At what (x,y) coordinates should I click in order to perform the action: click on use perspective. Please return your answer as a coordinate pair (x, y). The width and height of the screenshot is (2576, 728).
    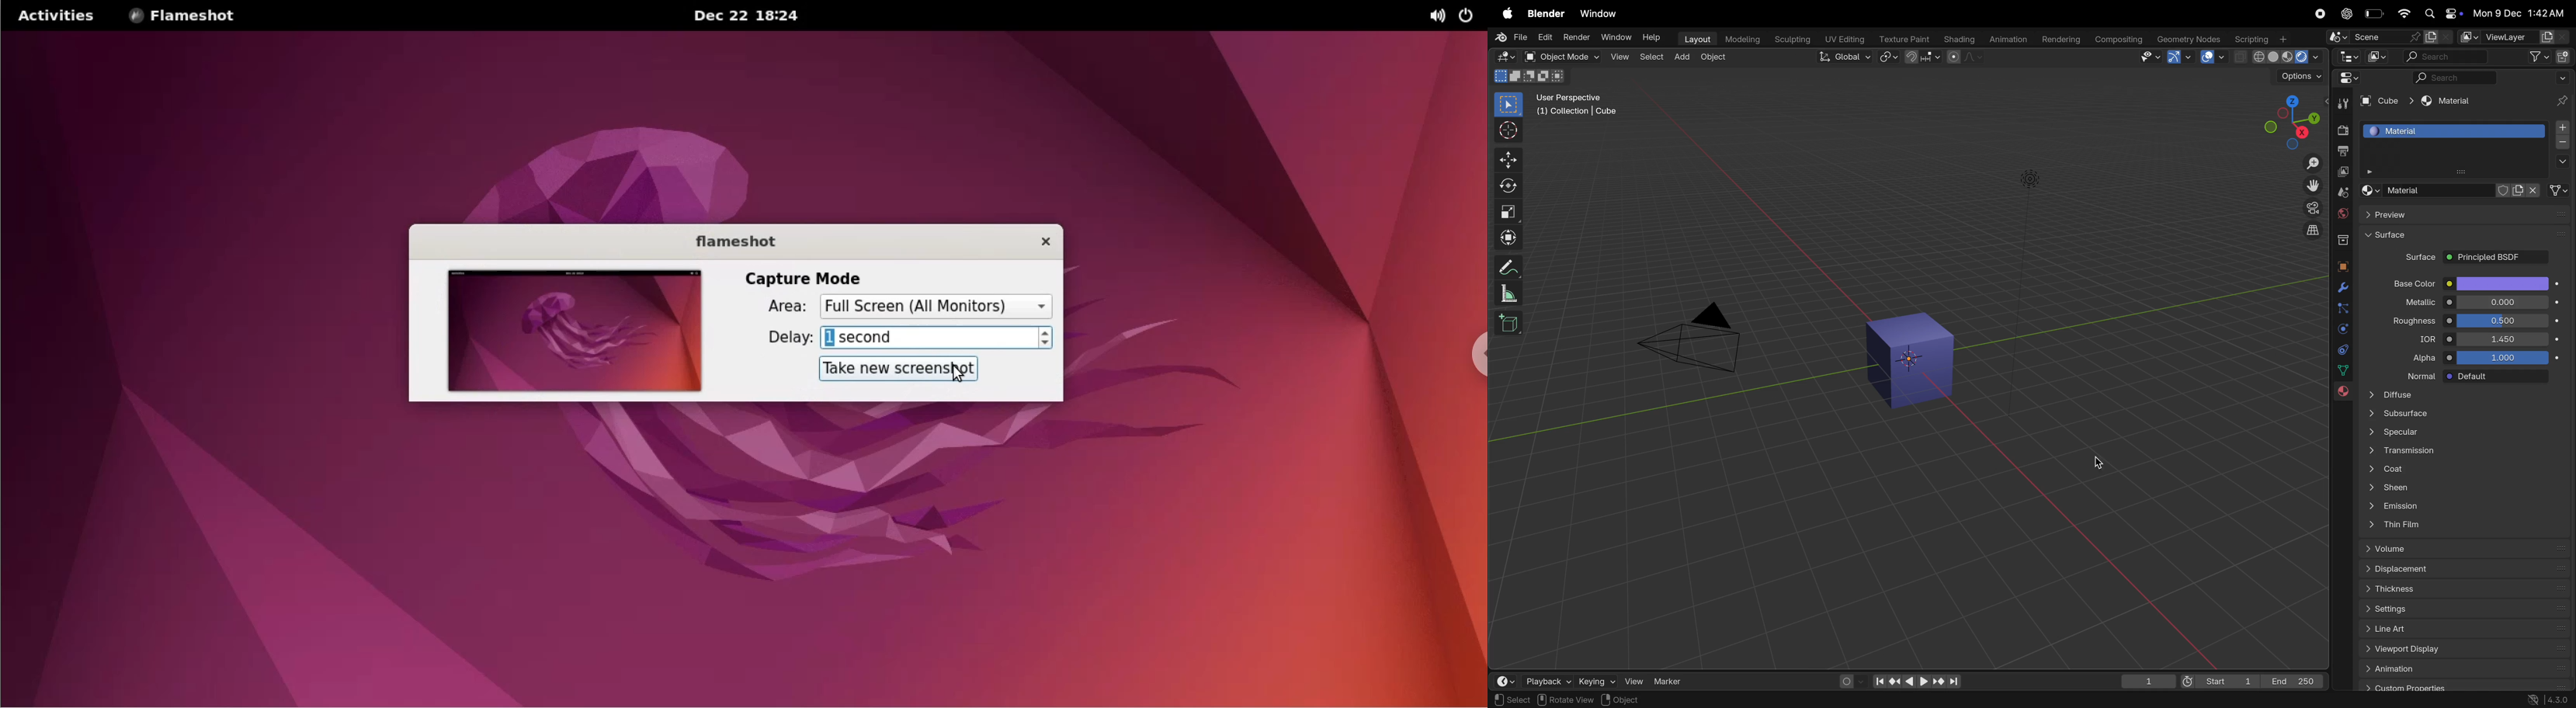
    Looking at the image, I should click on (1578, 106).